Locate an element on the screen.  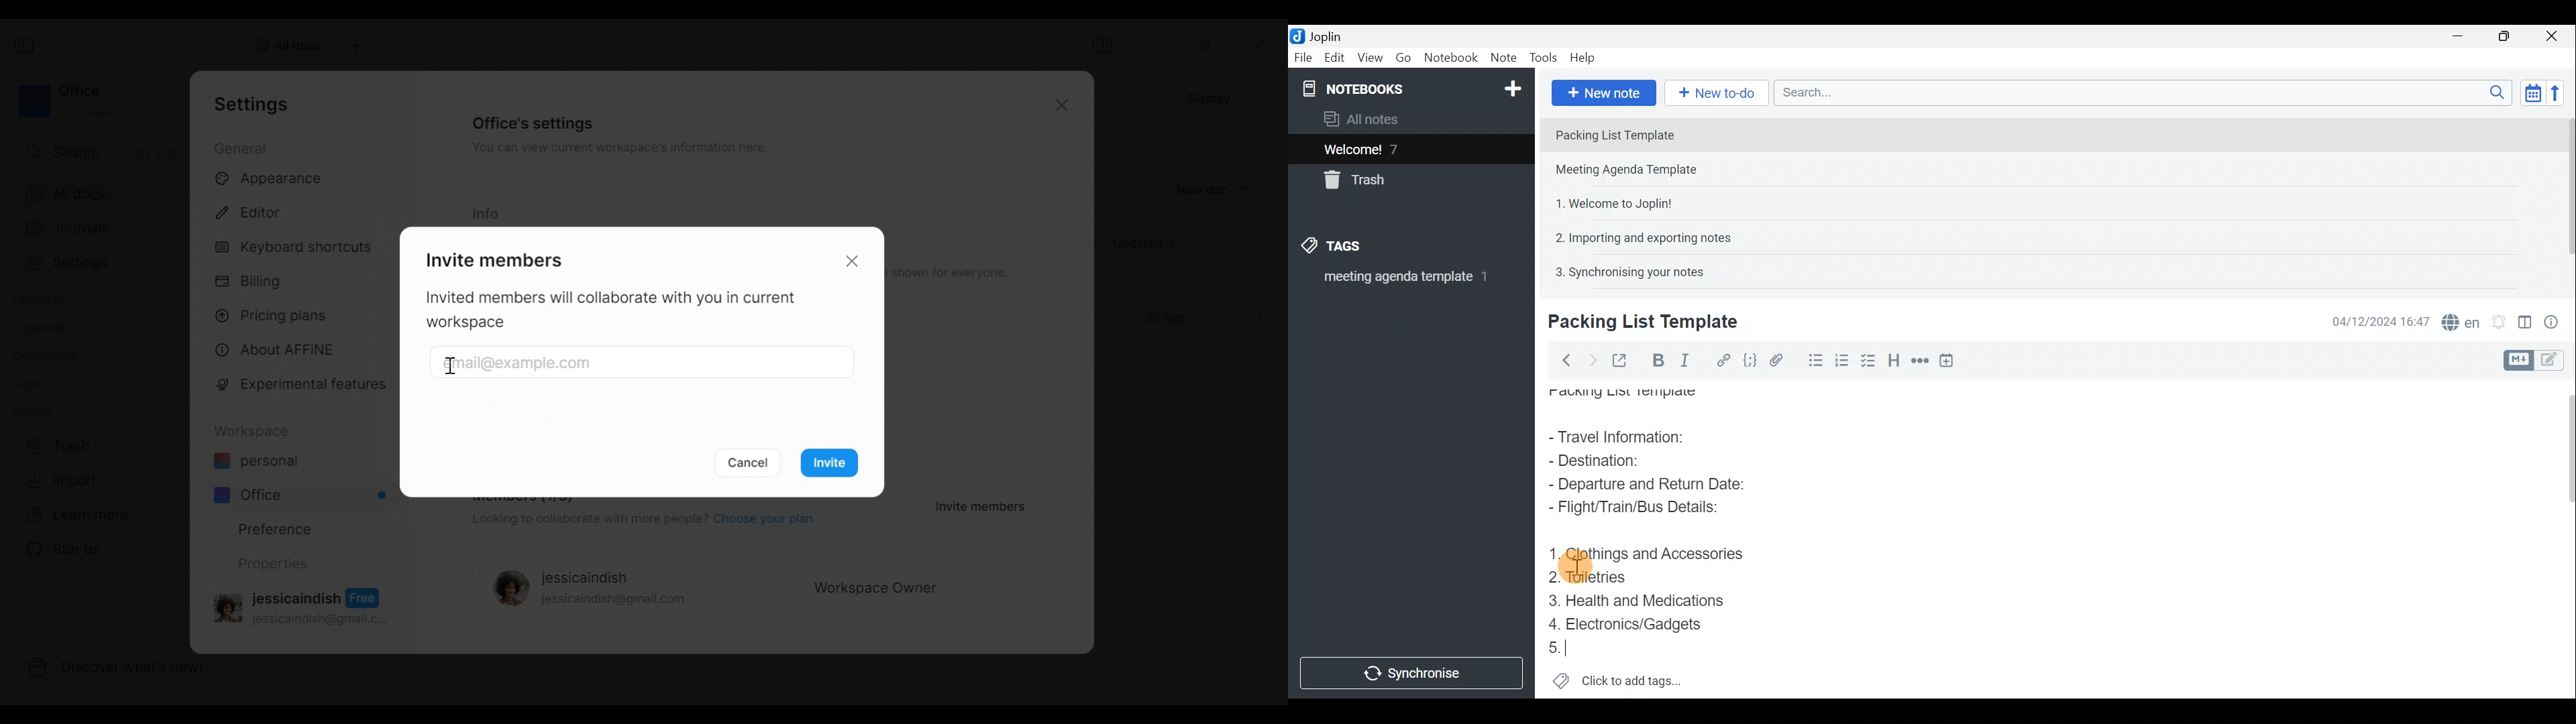
Maximise is located at coordinates (2509, 36).